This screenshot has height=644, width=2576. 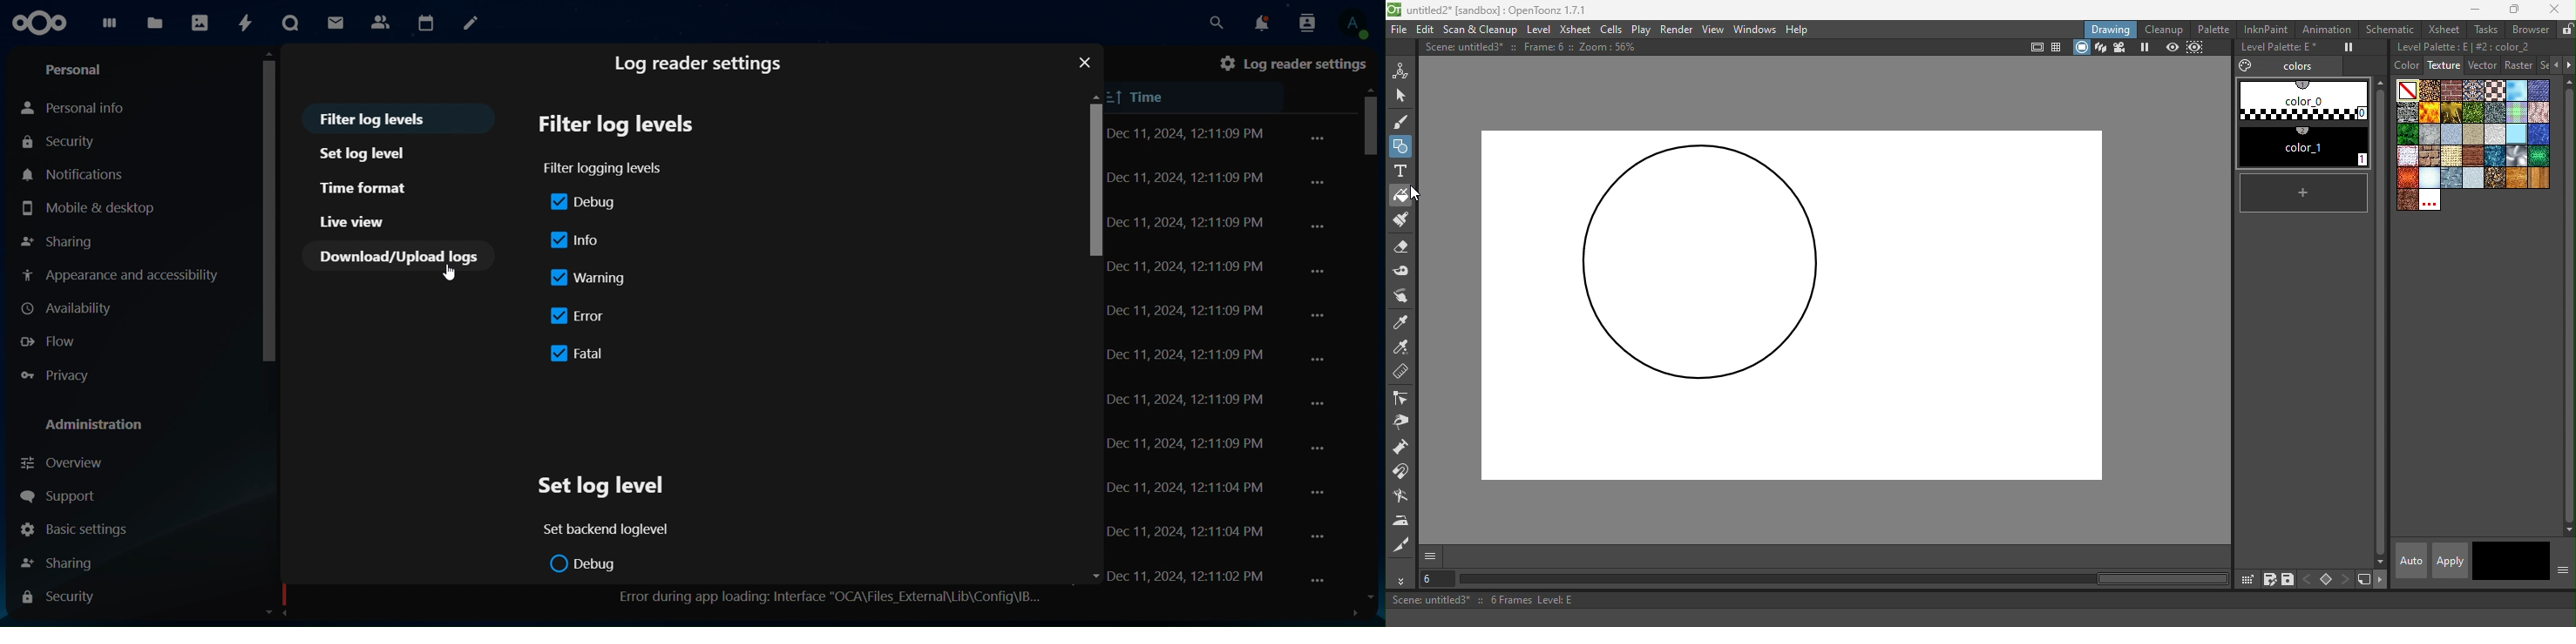 I want to click on Freeze, so click(x=2343, y=48).